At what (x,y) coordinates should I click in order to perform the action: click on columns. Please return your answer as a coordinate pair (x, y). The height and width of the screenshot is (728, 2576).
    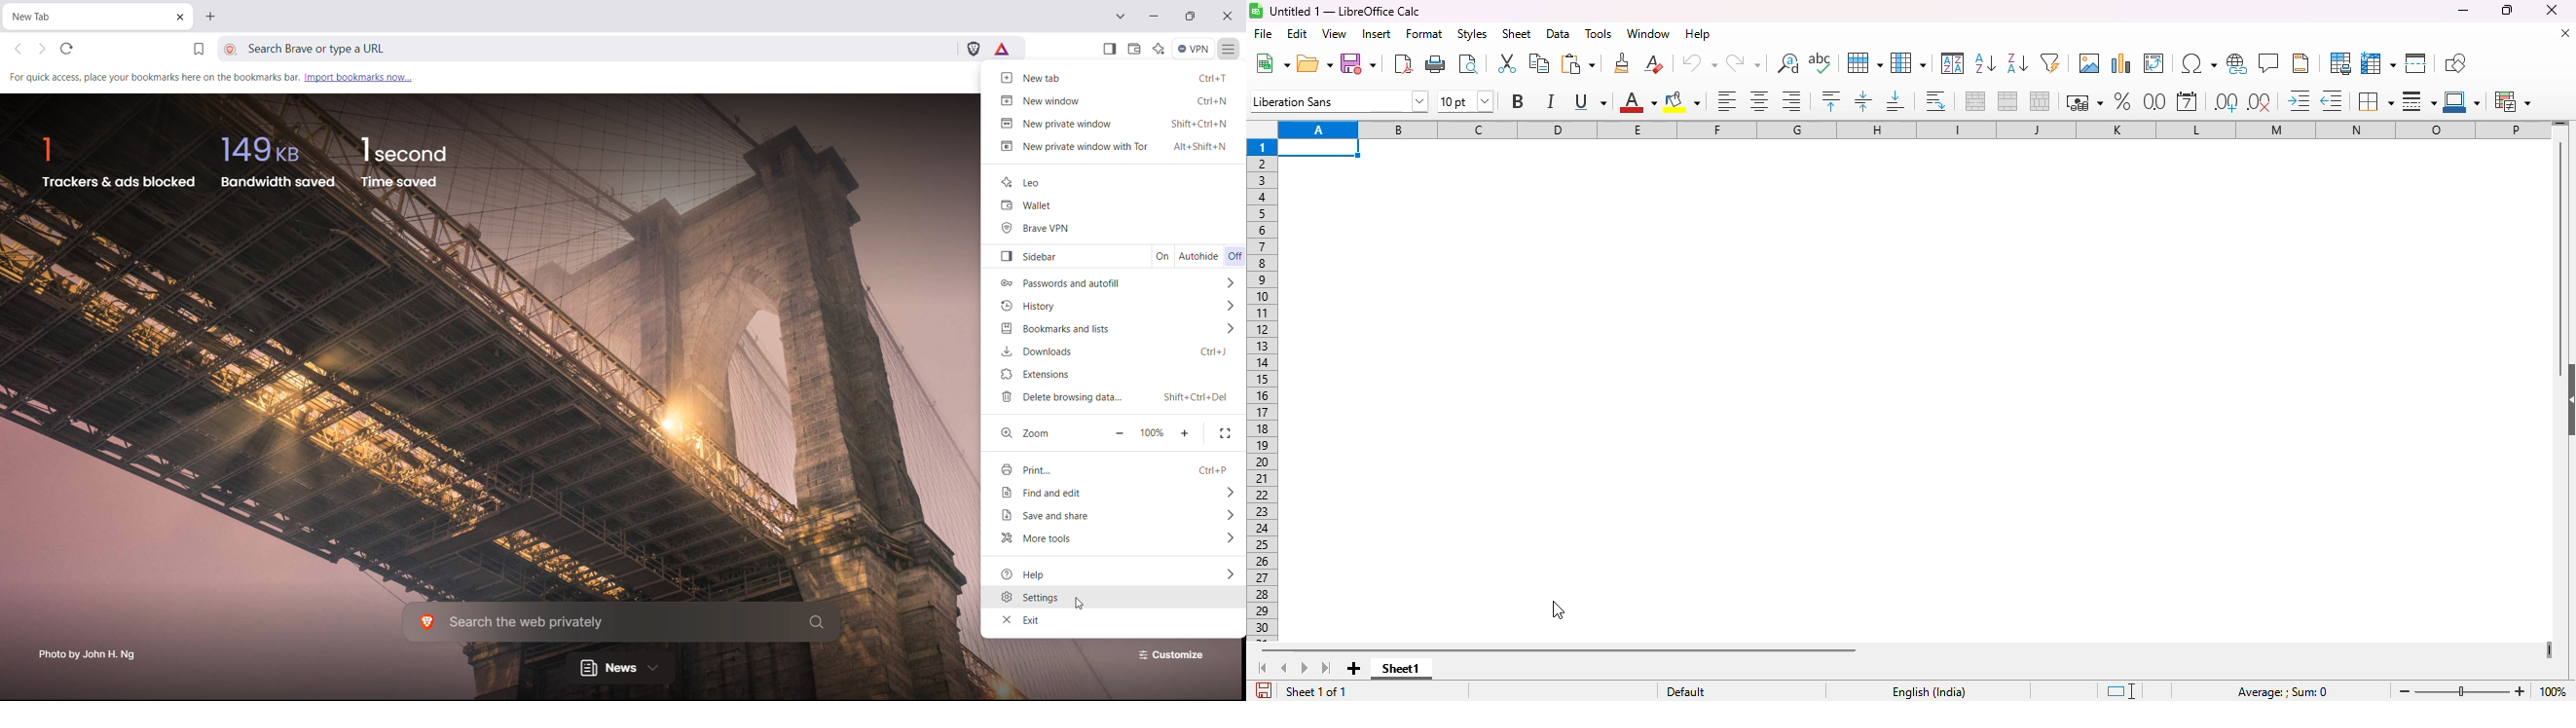
    Looking at the image, I should click on (1910, 129).